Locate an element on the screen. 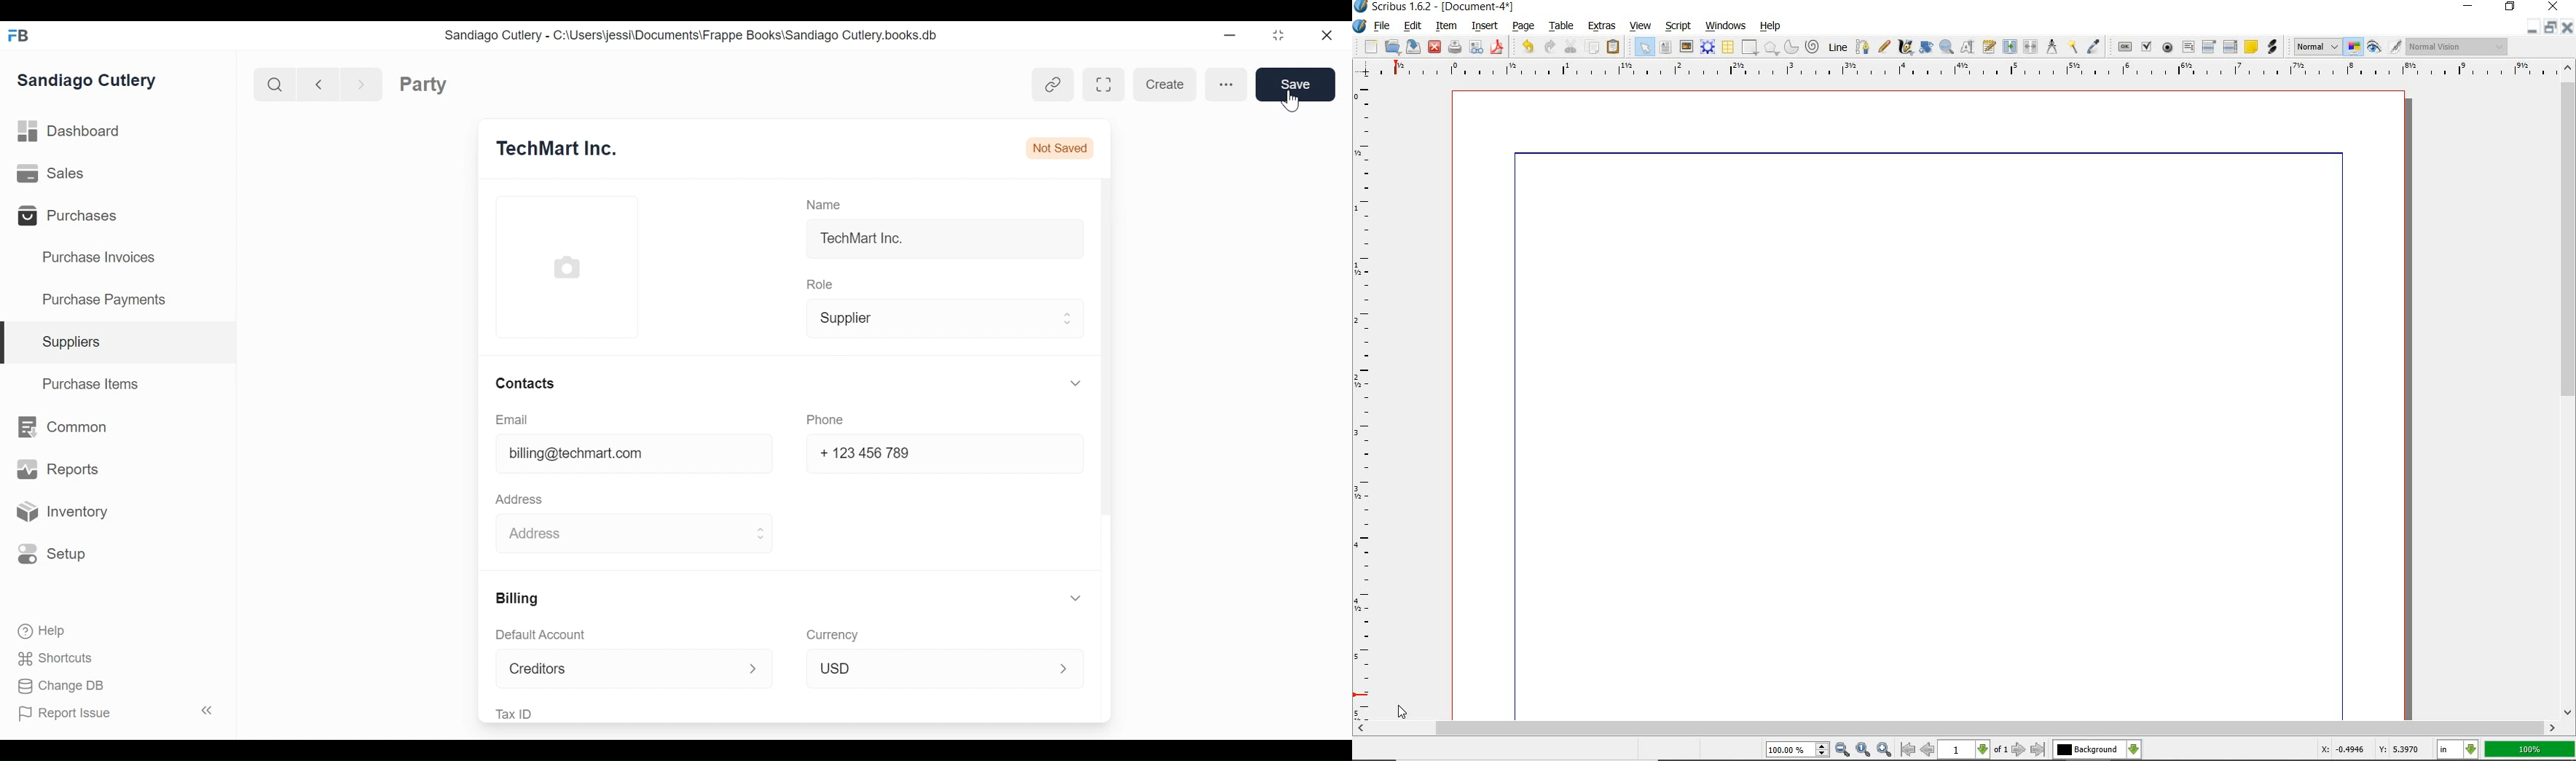  Shortcuts. is located at coordinates (56, 659).